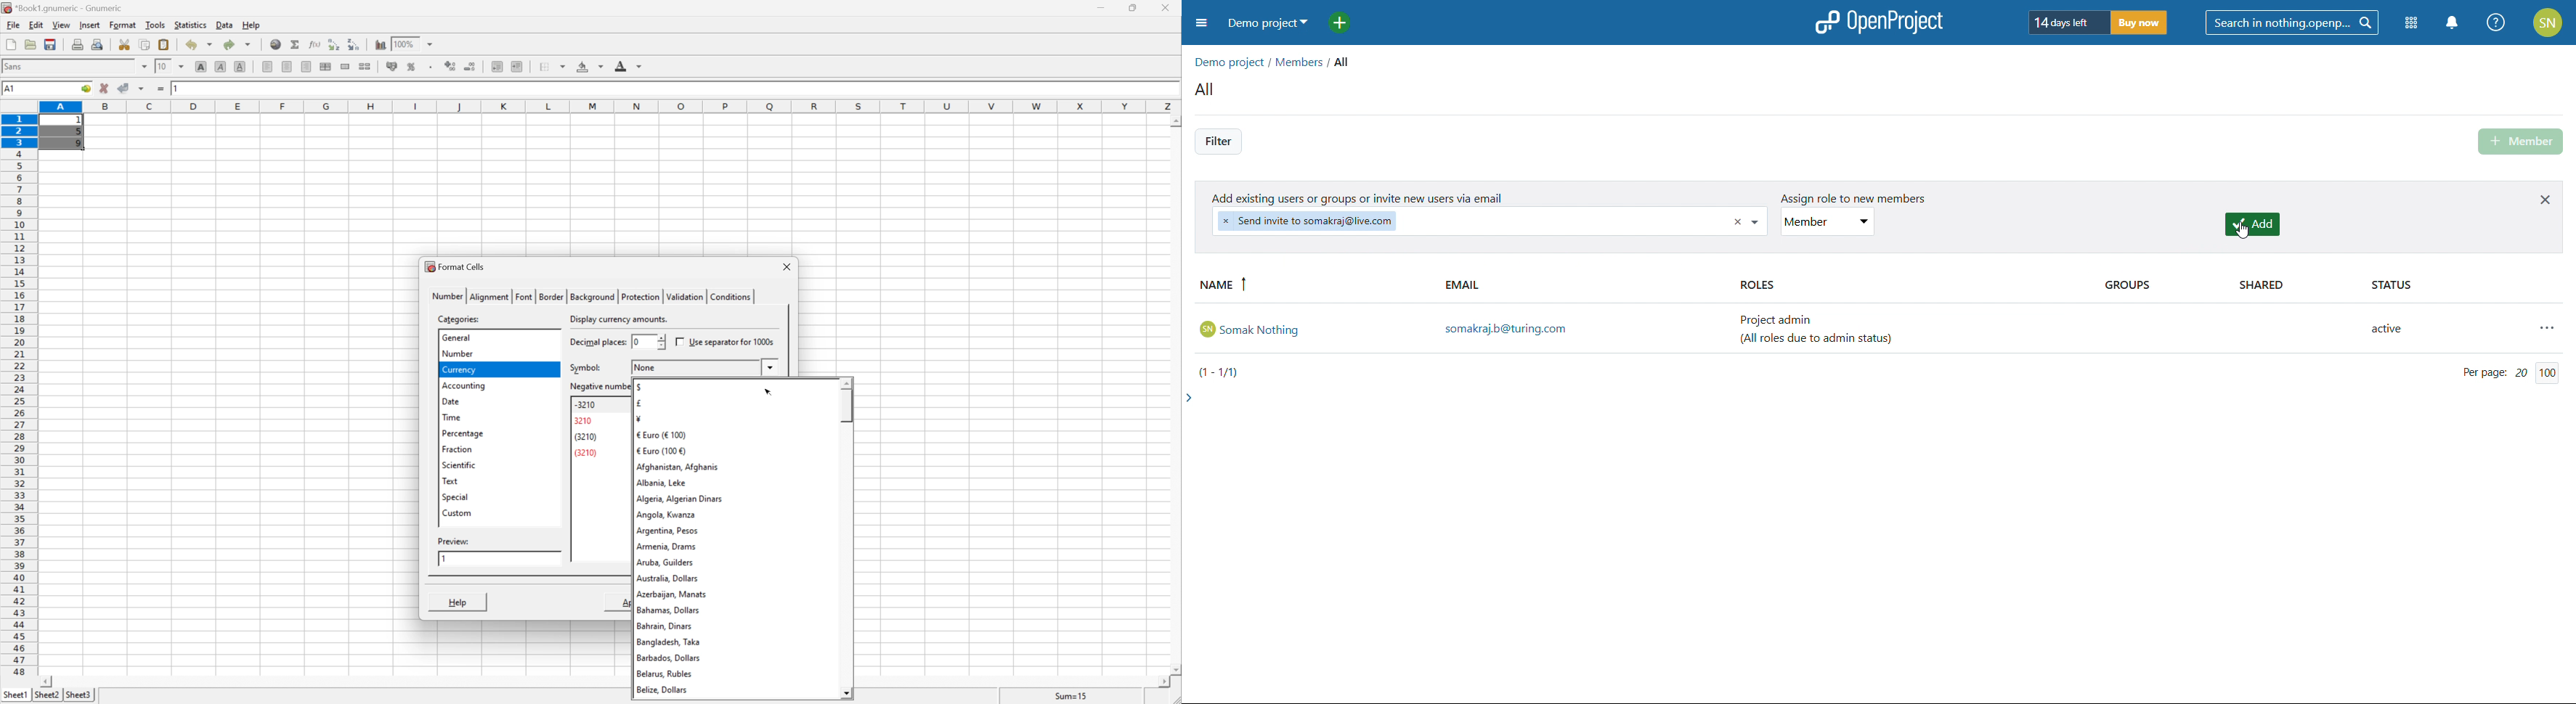  What do you see at coordinates (200, 46) in the screenshot?
I see `undo` at bounding box center [200, 46].